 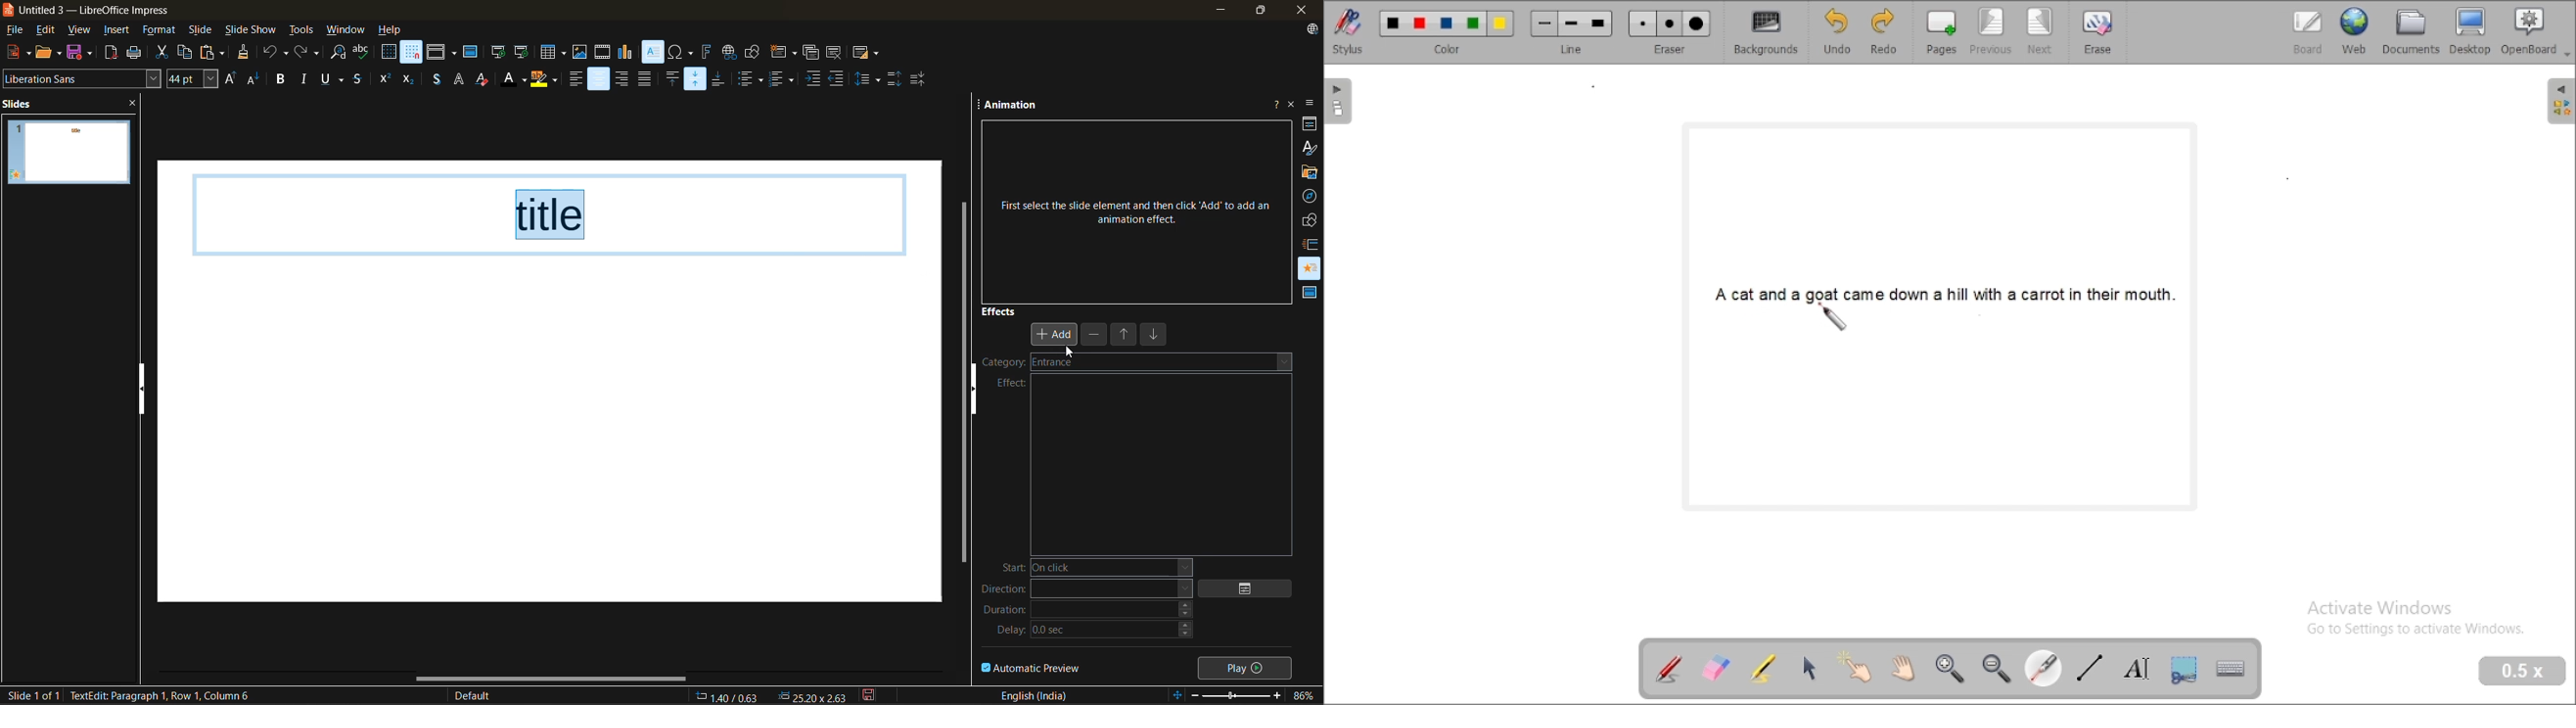 I want to click on play, so click(x=1248, y=666).